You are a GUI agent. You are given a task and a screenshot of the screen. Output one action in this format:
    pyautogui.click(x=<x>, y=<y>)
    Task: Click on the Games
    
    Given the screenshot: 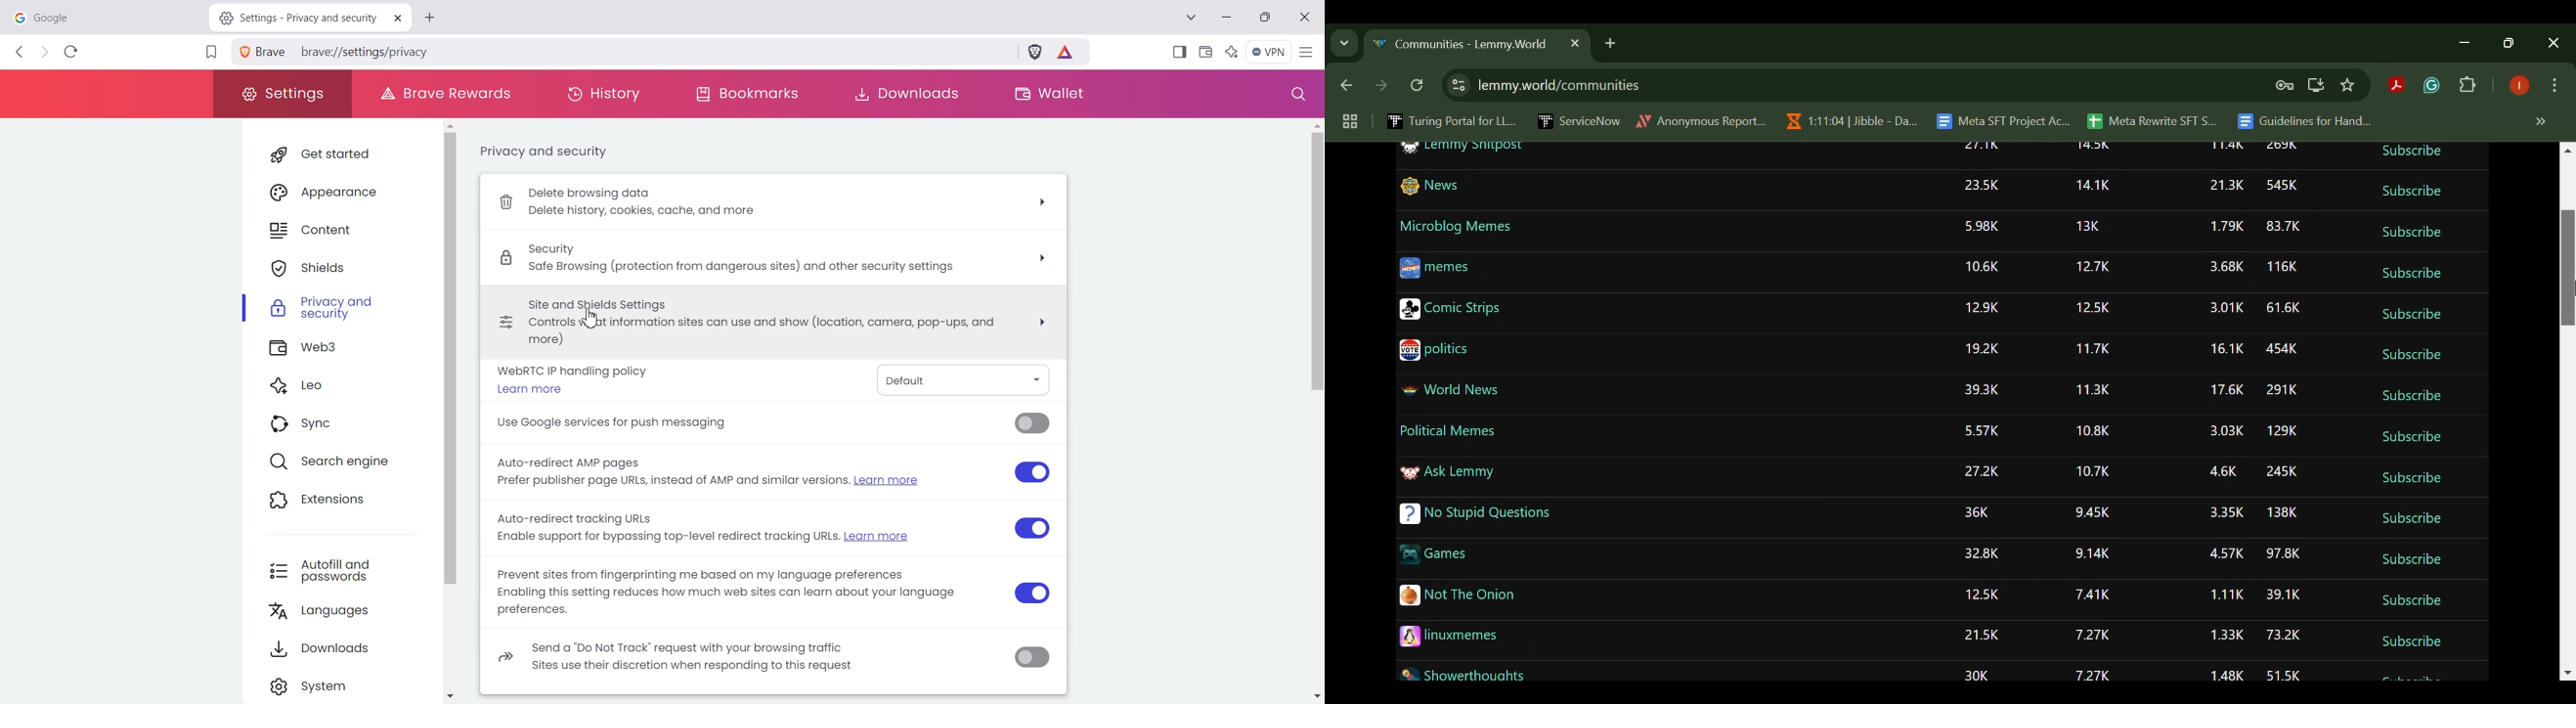 What is the action you would take?
    pyautogui.click(x=1433, y=554)
    